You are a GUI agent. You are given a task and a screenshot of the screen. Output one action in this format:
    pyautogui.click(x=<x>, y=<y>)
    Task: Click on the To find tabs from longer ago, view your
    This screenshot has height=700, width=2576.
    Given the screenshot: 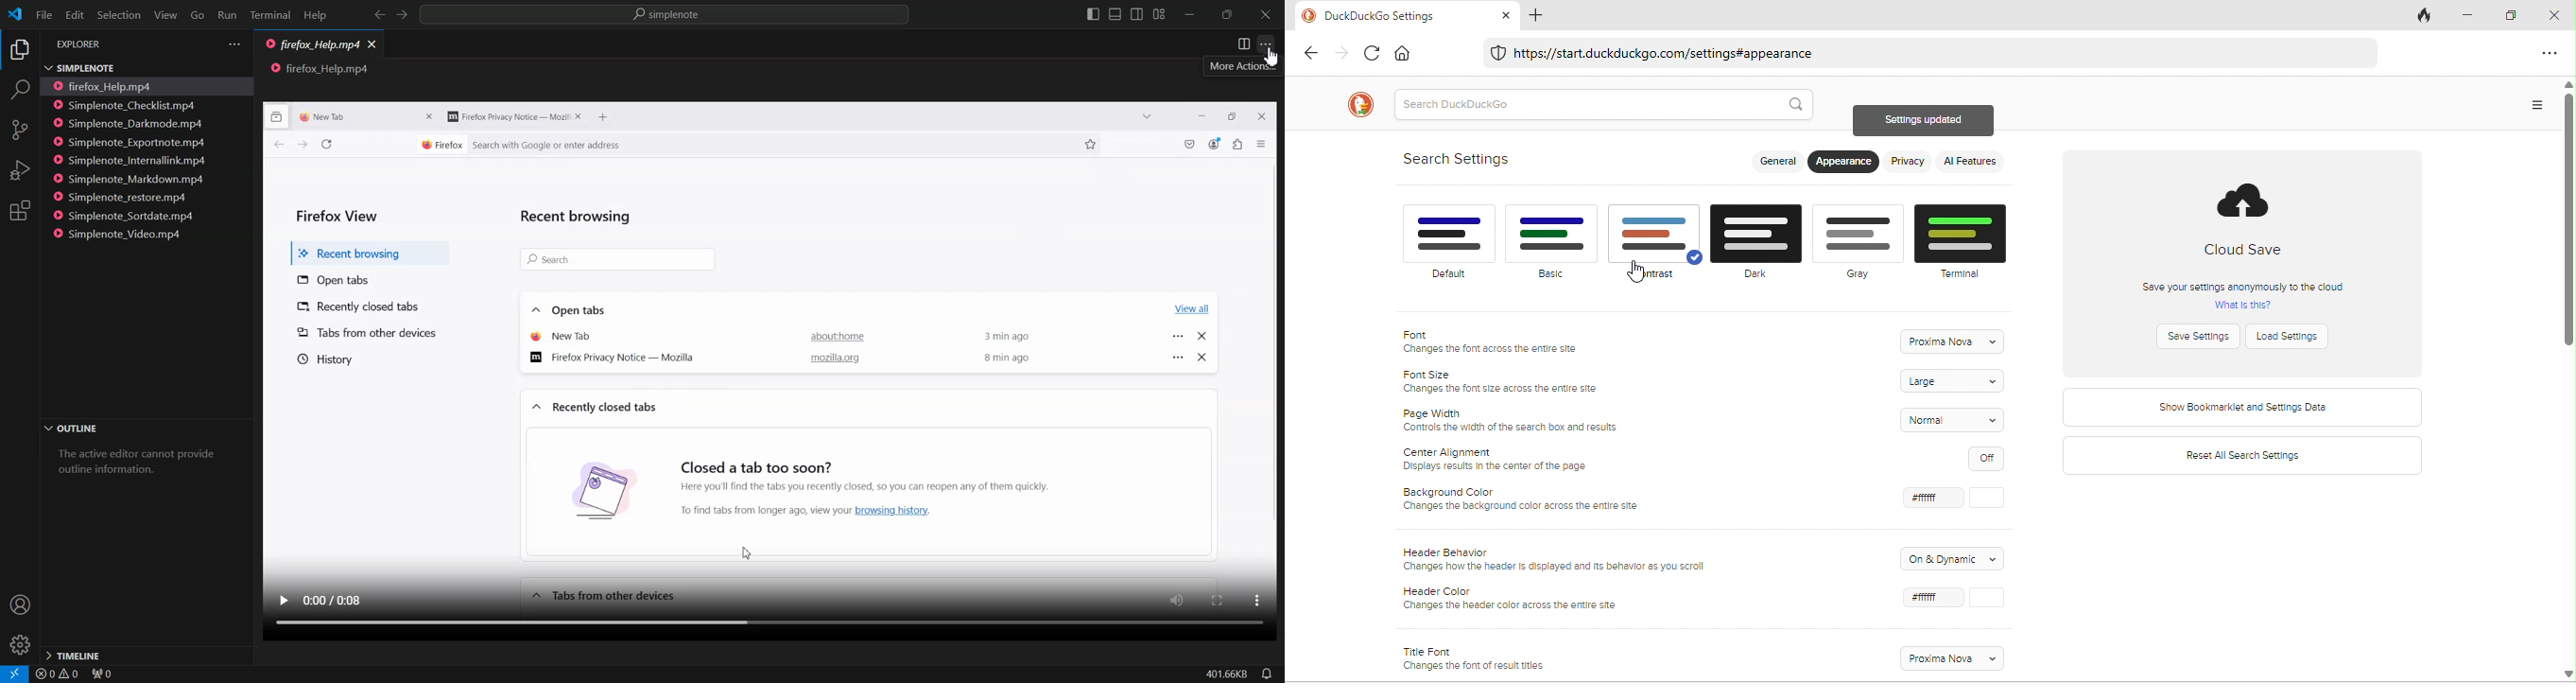 What is the action you would take?
    pyautogui.click(x=759, y=510)
    